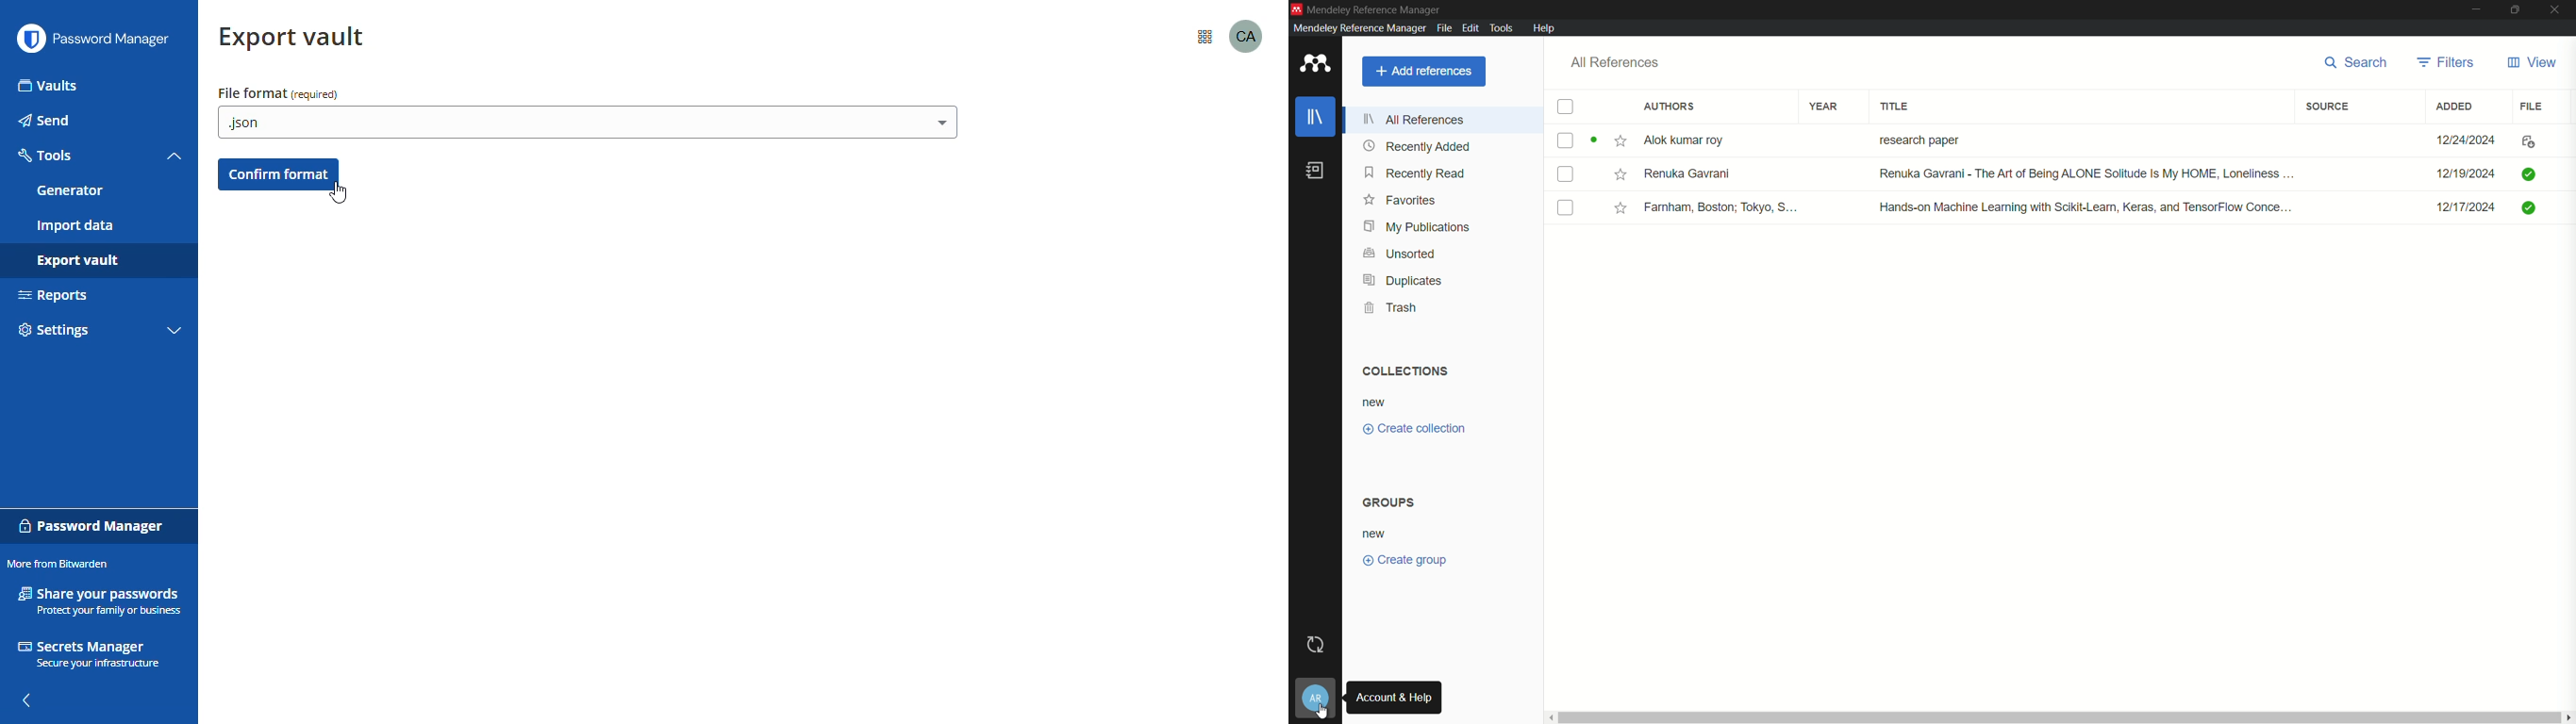 This screenshot has width=2576, height=728. I want to click on edit menu, so click(1471, 28).